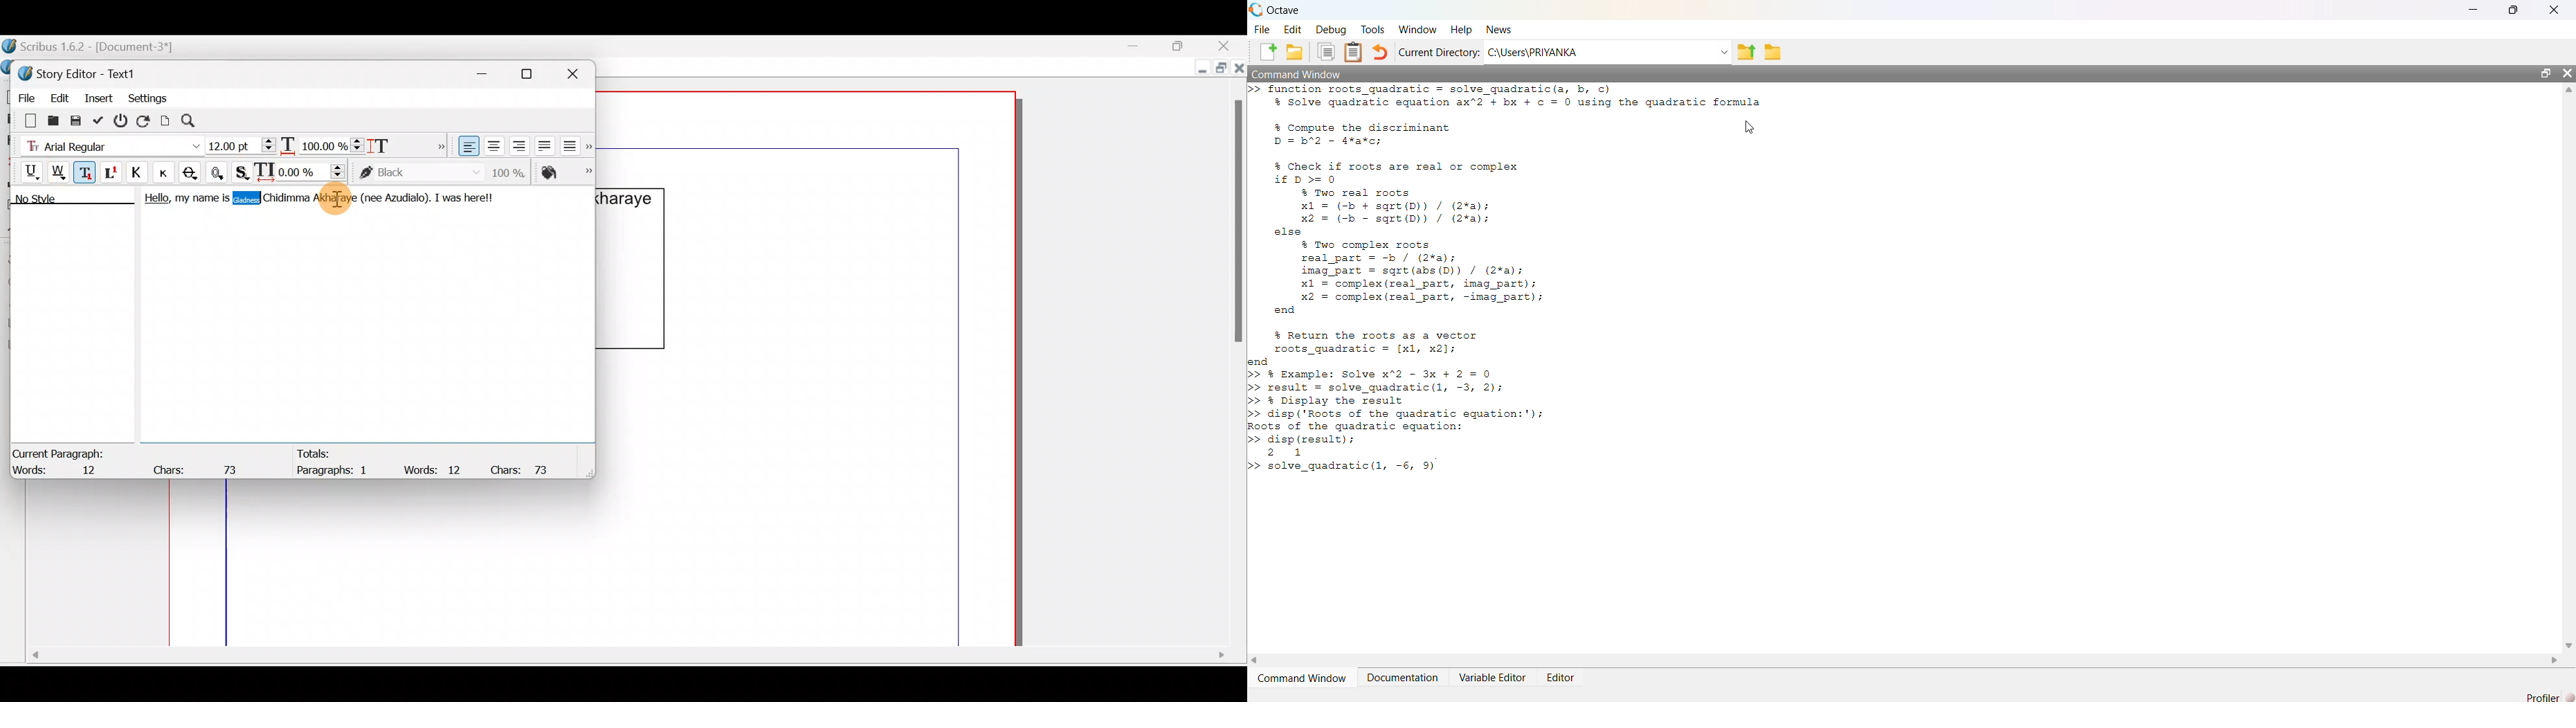  What do you see at coordinates (23, 96) in the screenshot?
I see `File` at bounding box center [23, 96].